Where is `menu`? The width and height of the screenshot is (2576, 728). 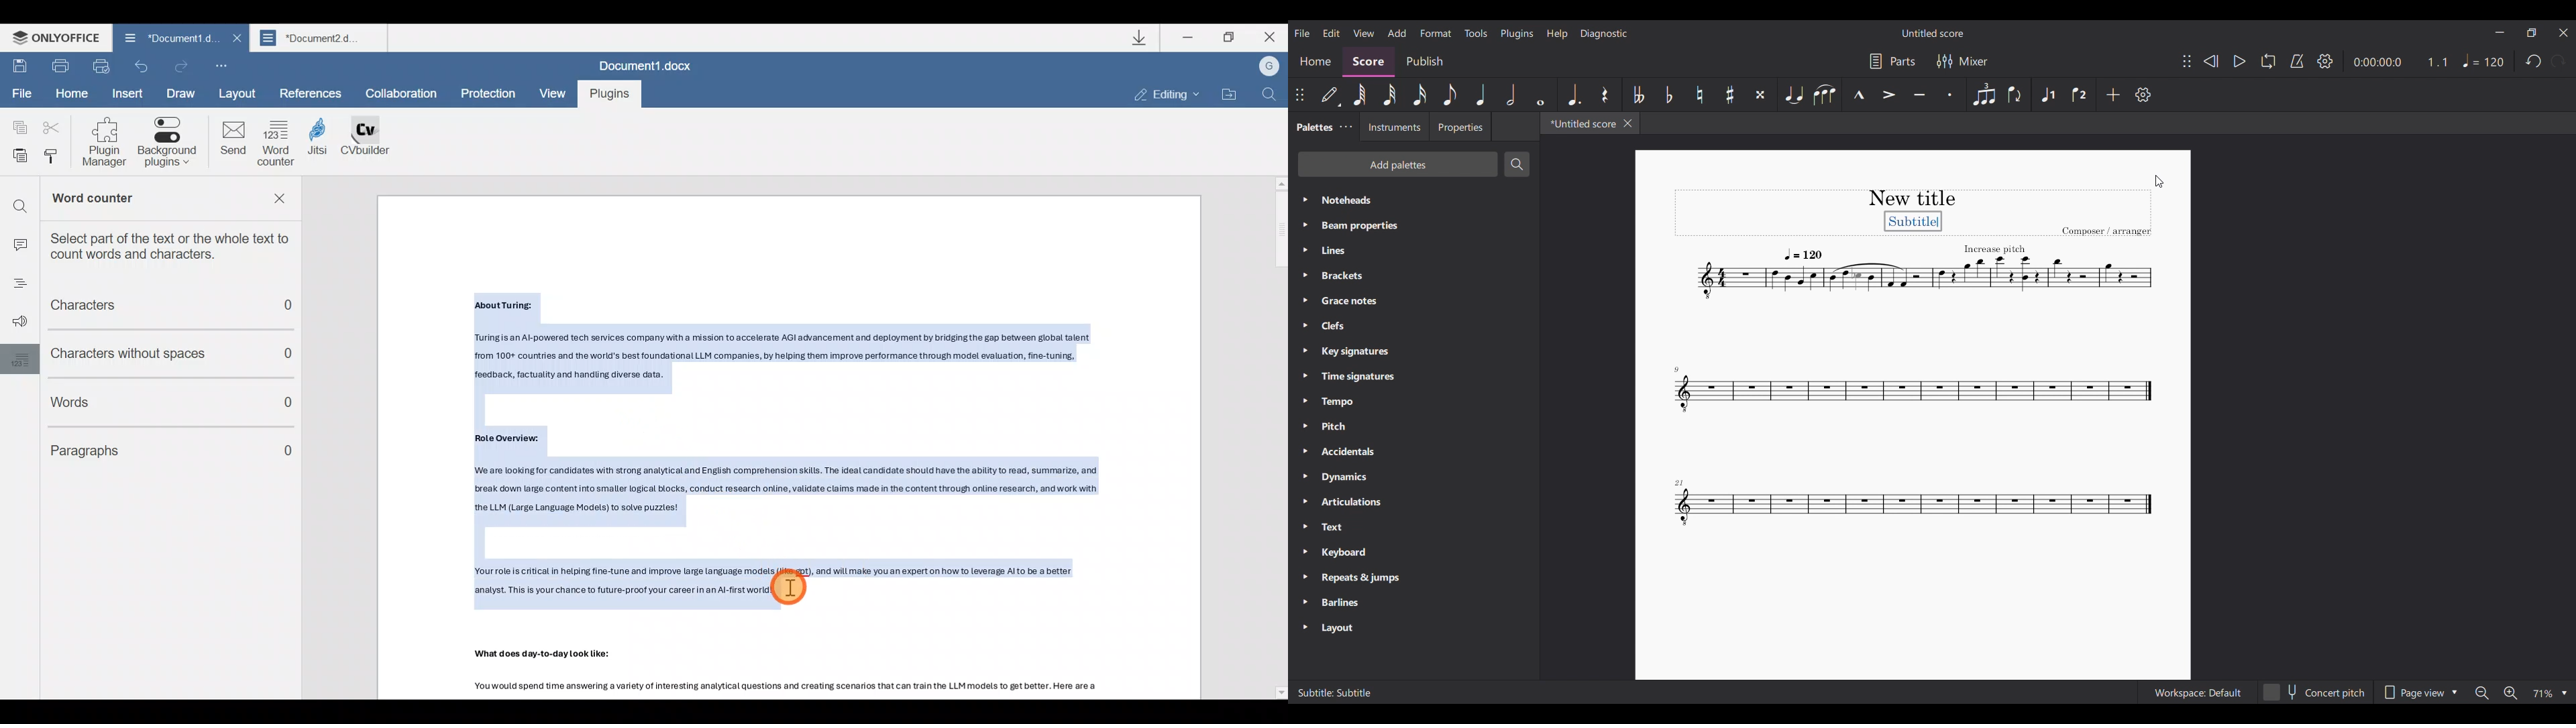 menu is located at coordinates (15, 286).